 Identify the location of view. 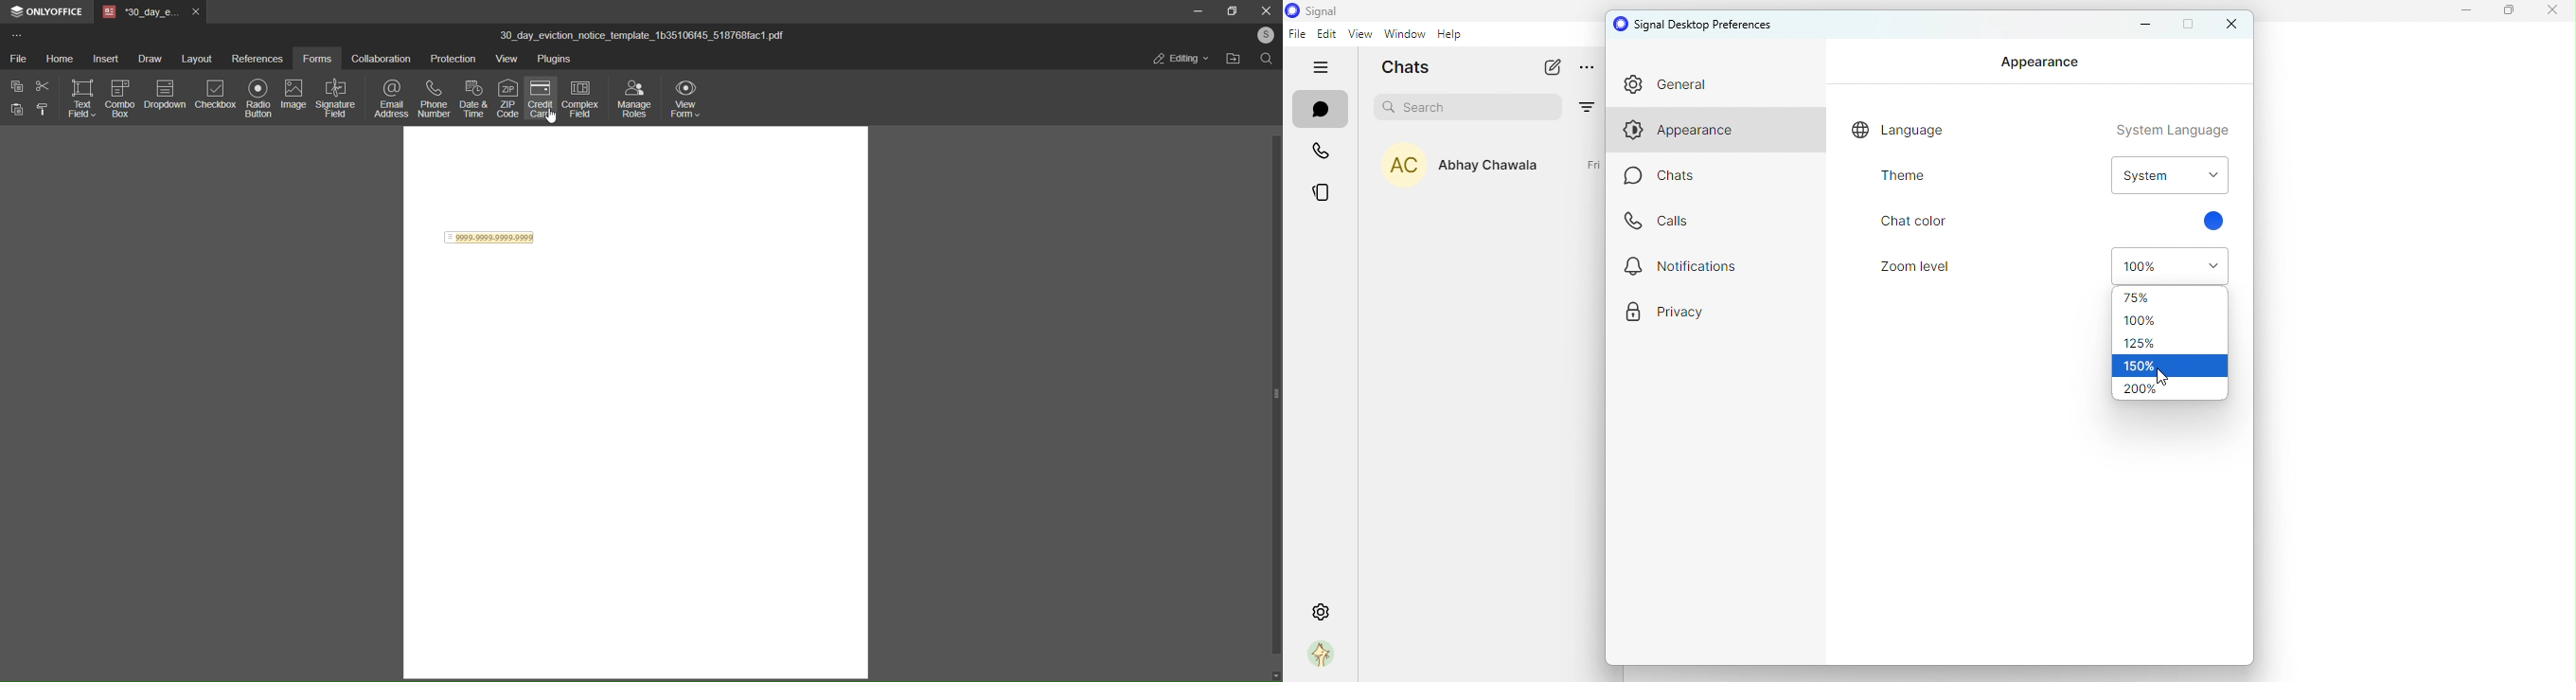
(1359, 35).